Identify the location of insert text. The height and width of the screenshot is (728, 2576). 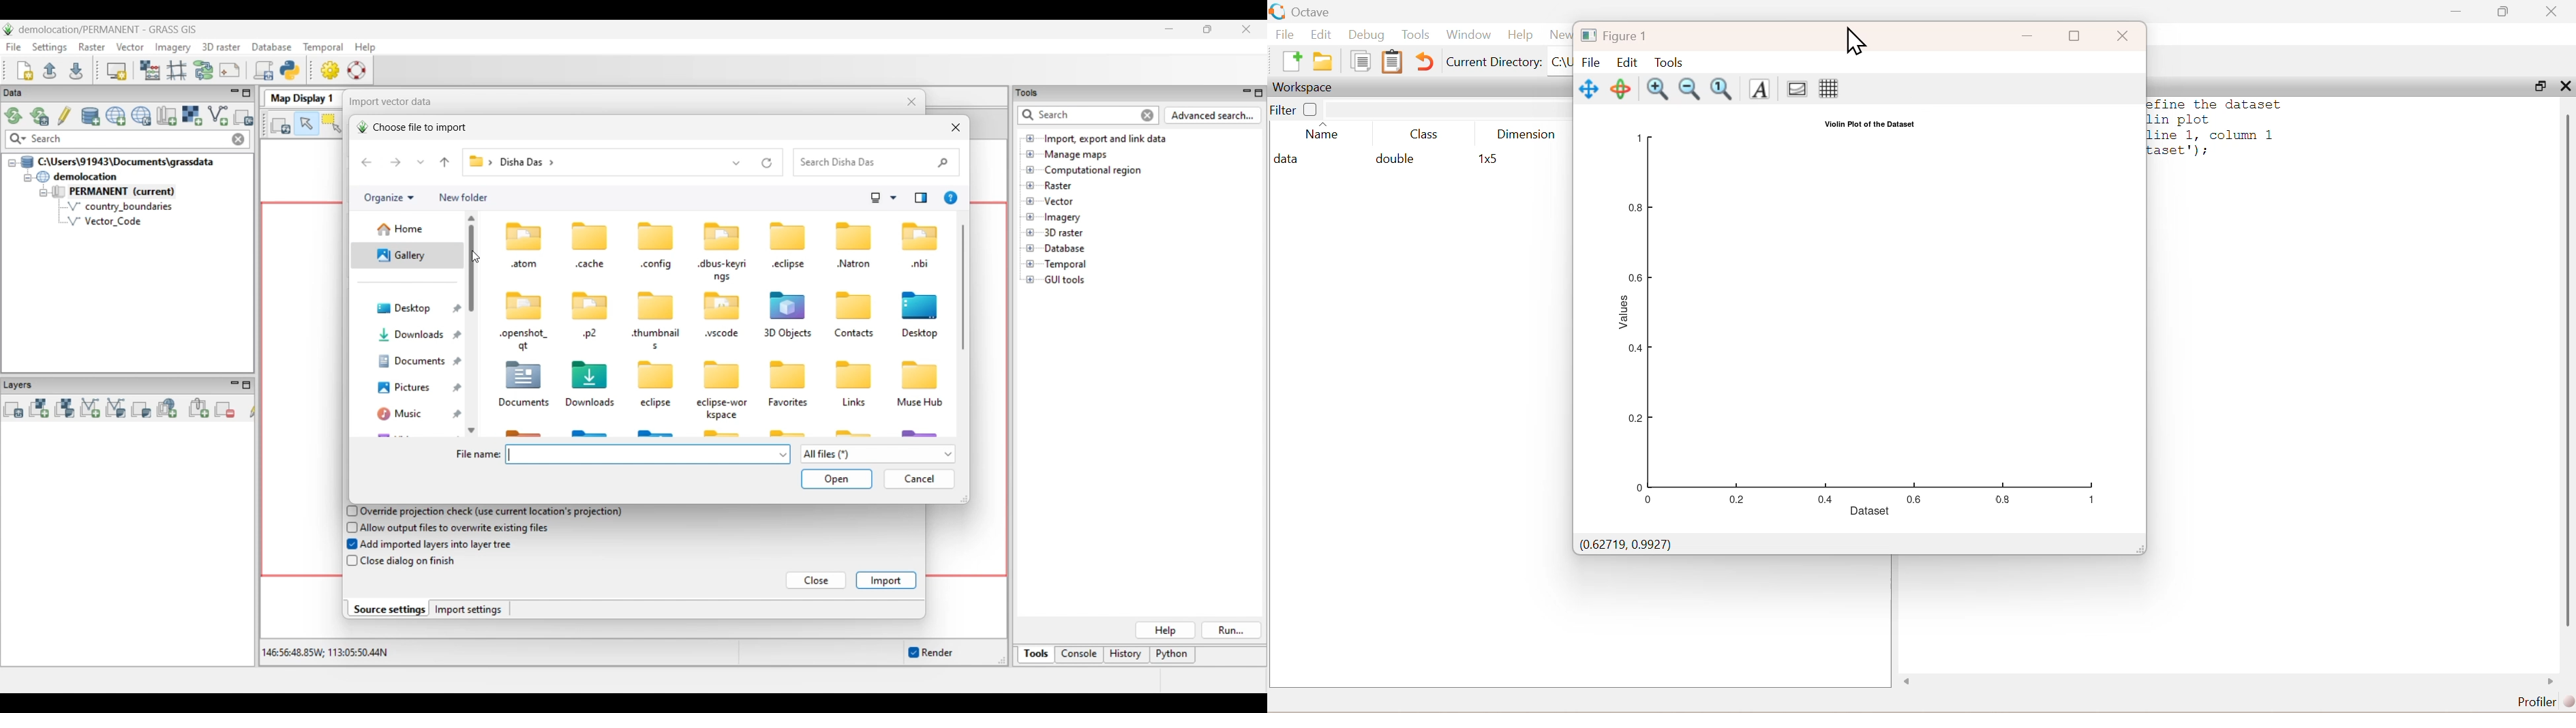
(1761, 89).